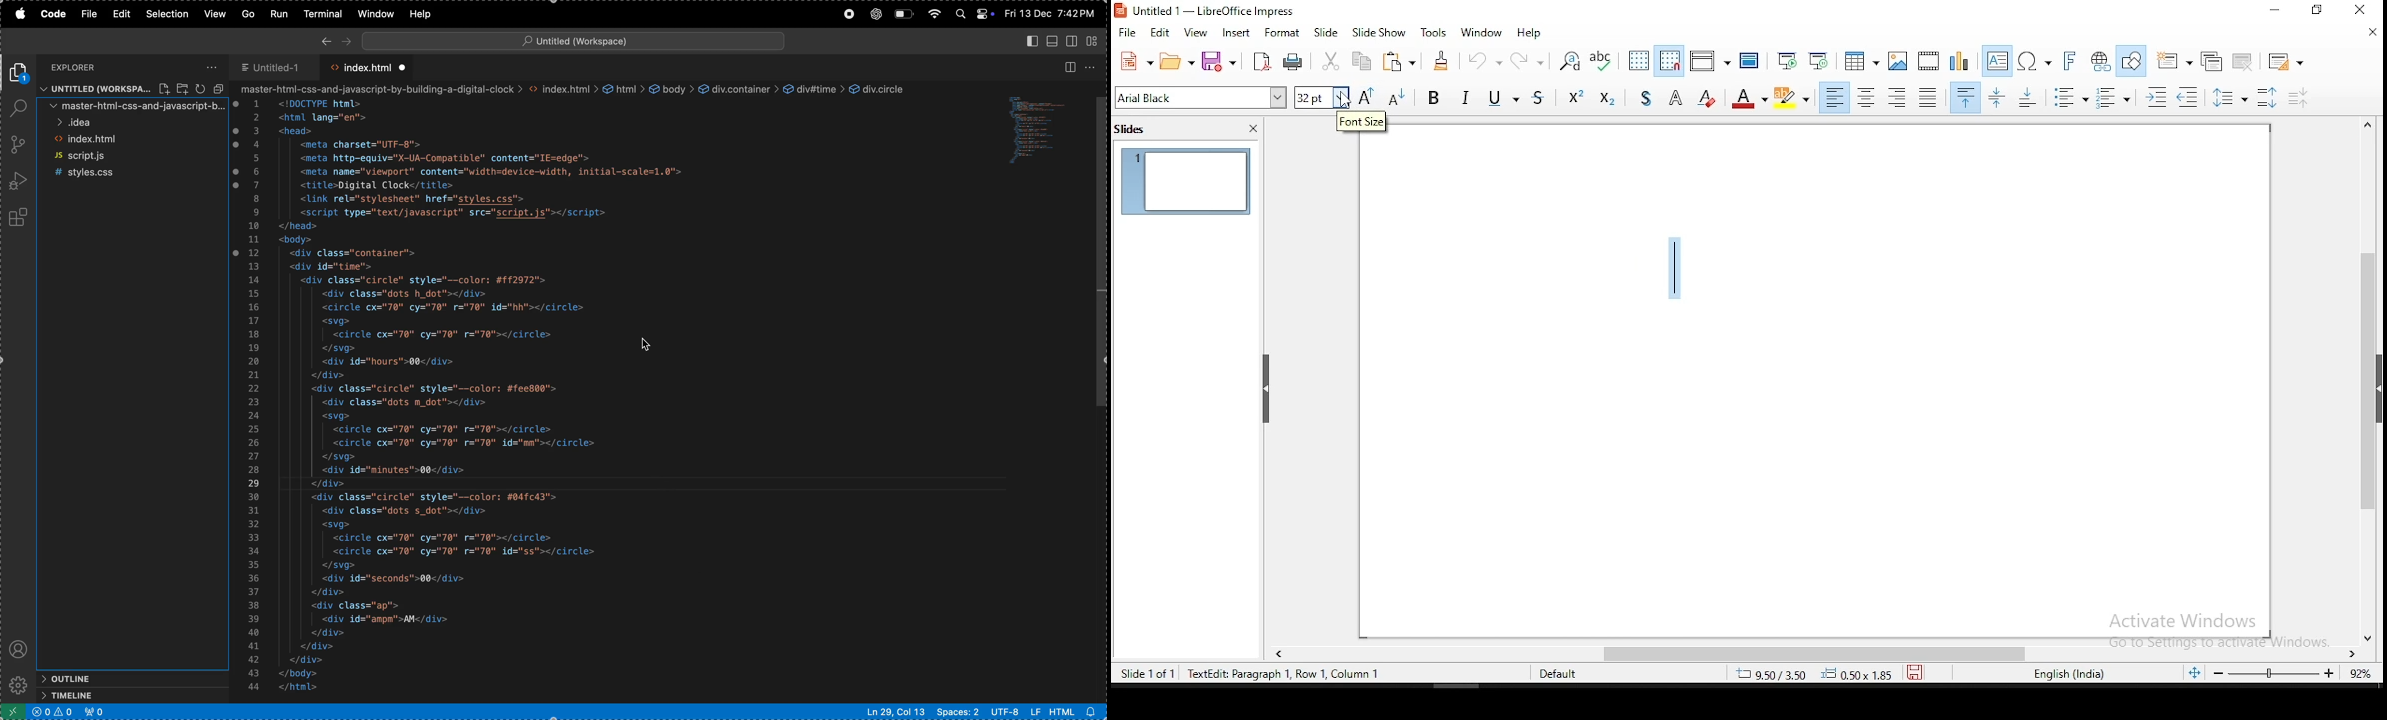  What do you see at coordinates (131, 172) in the screenshot?
I see `style.css` at bounding box center [131, 172].